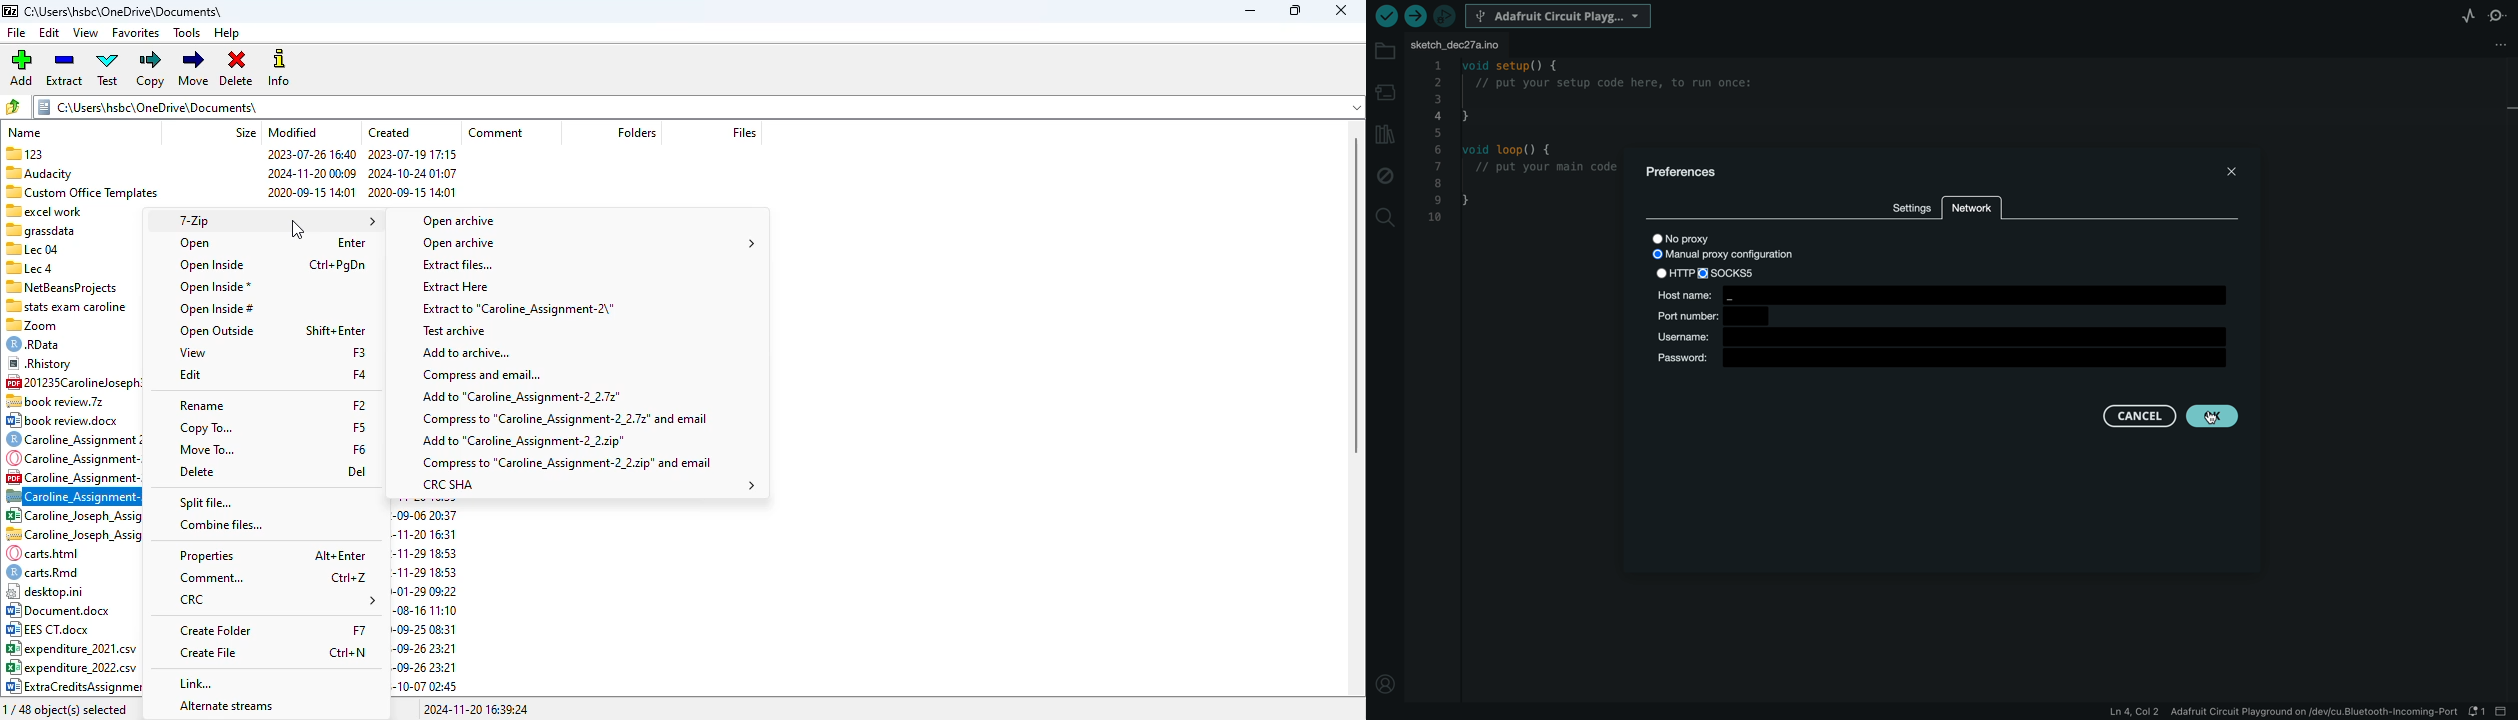 The height and width of the screenshot is (728, 2520). I want to click on edit, so click(190, 374).